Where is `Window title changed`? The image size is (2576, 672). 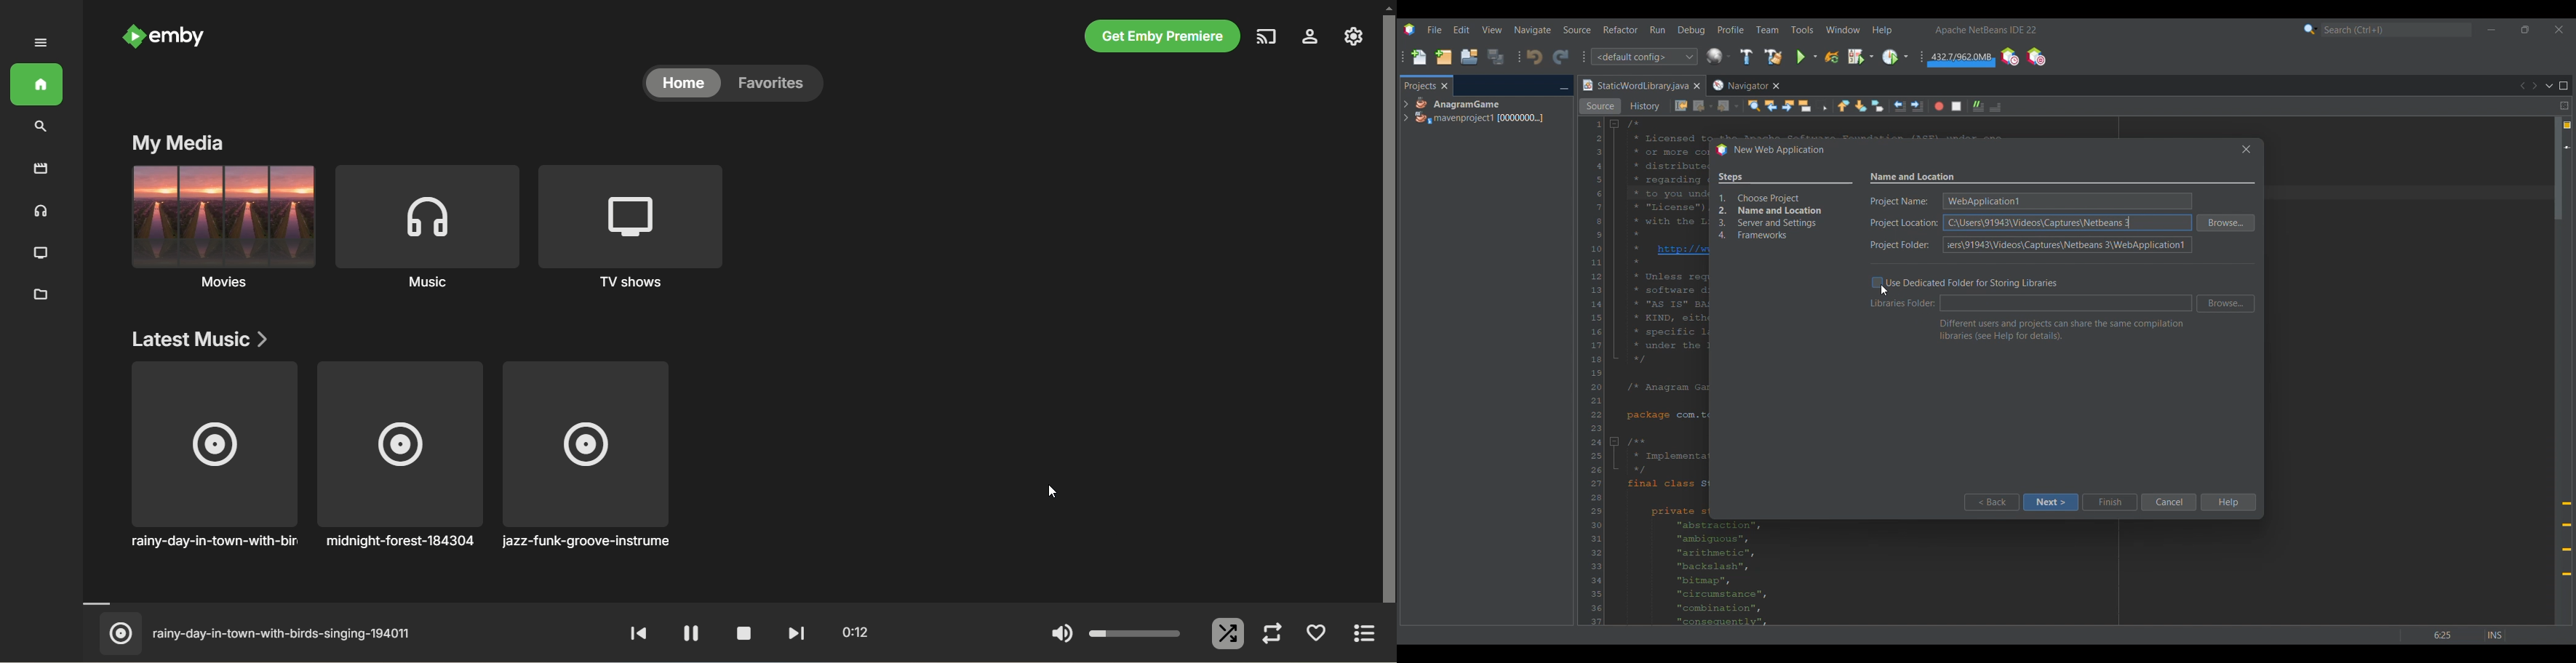
Window title changed is located at coordinates (1770, 150).